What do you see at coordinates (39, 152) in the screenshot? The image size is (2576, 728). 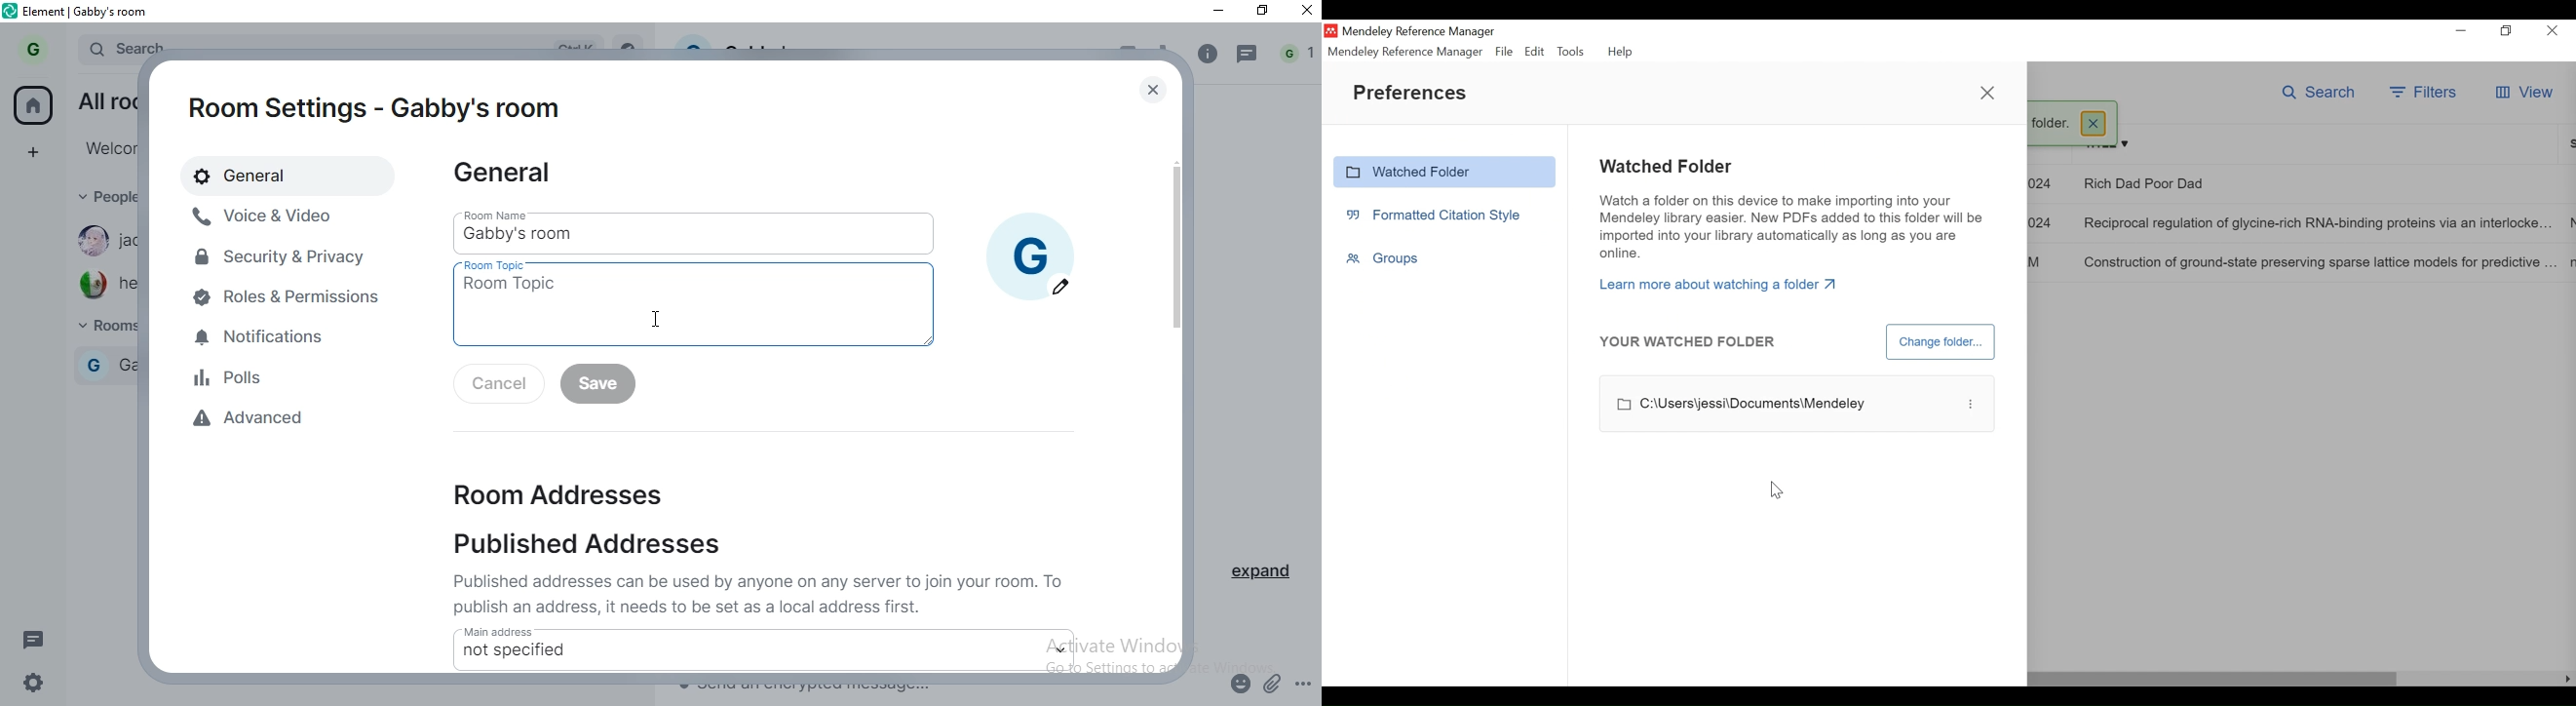 I see `add space` at bounding box center [39, 152].